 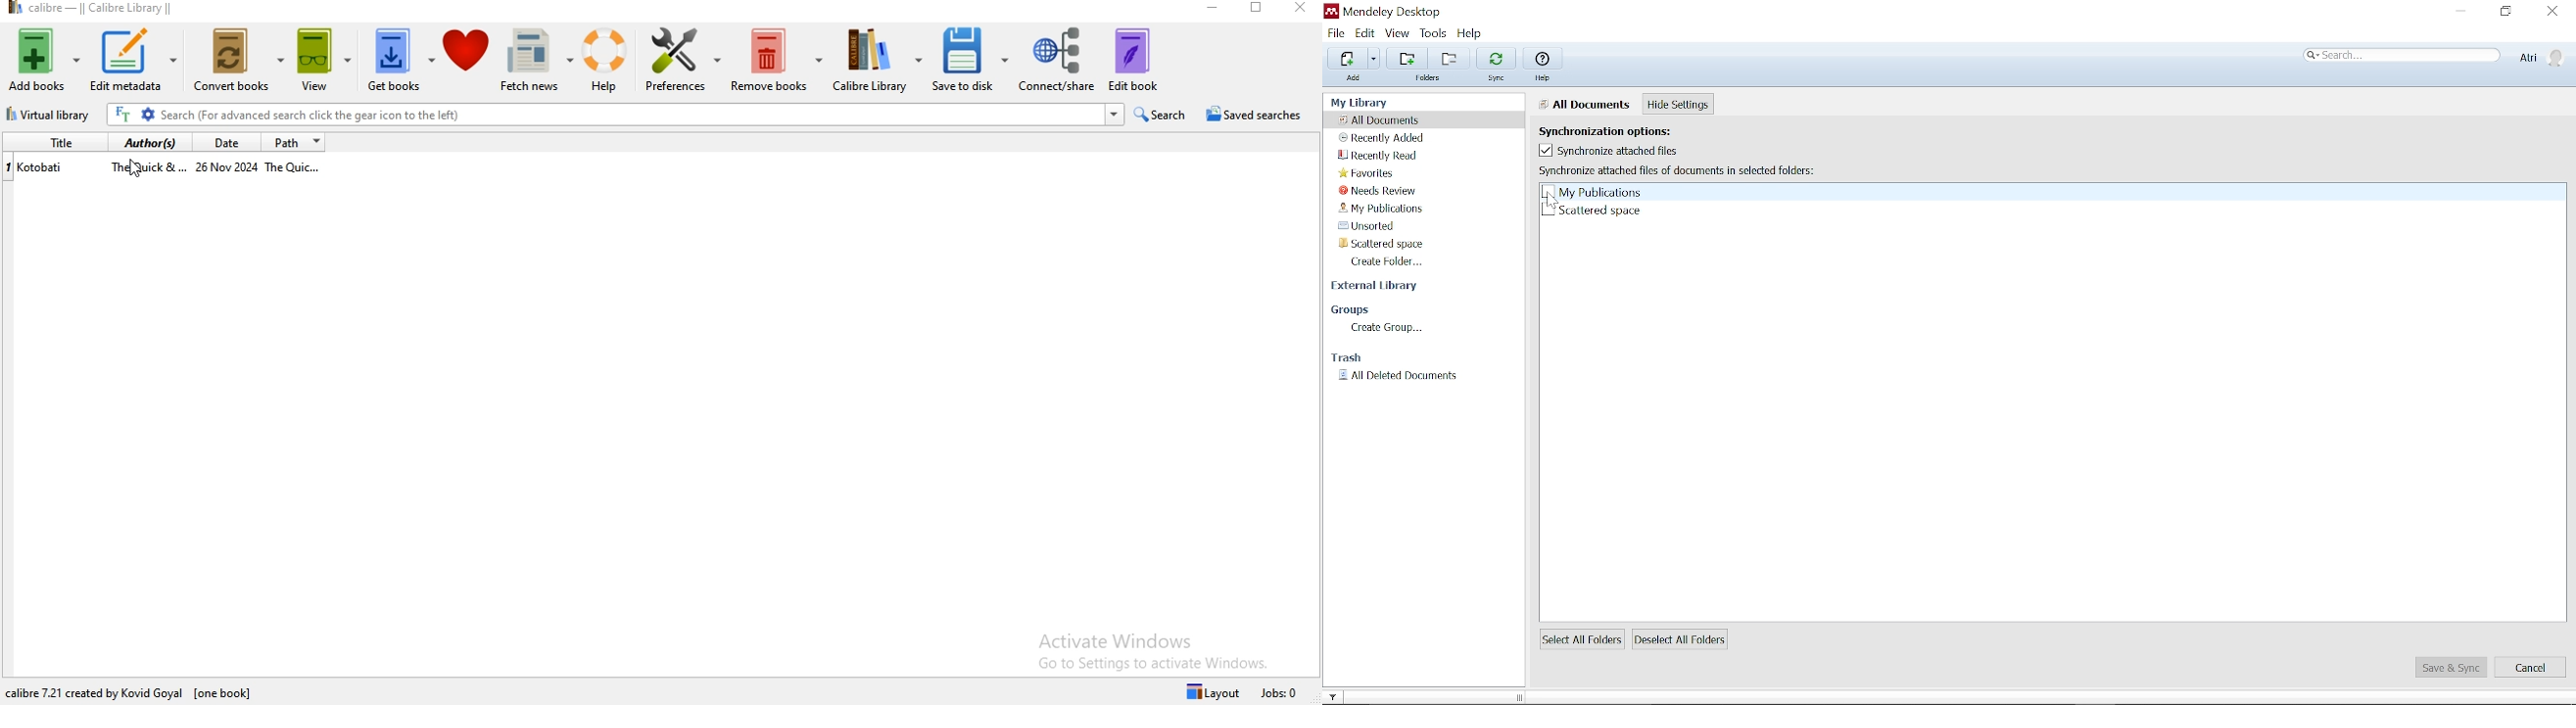 What do you see at coordinates (1389, 12) in the screenshot?
I see `Mendeley desktop` at bounding box center [1389, 12].